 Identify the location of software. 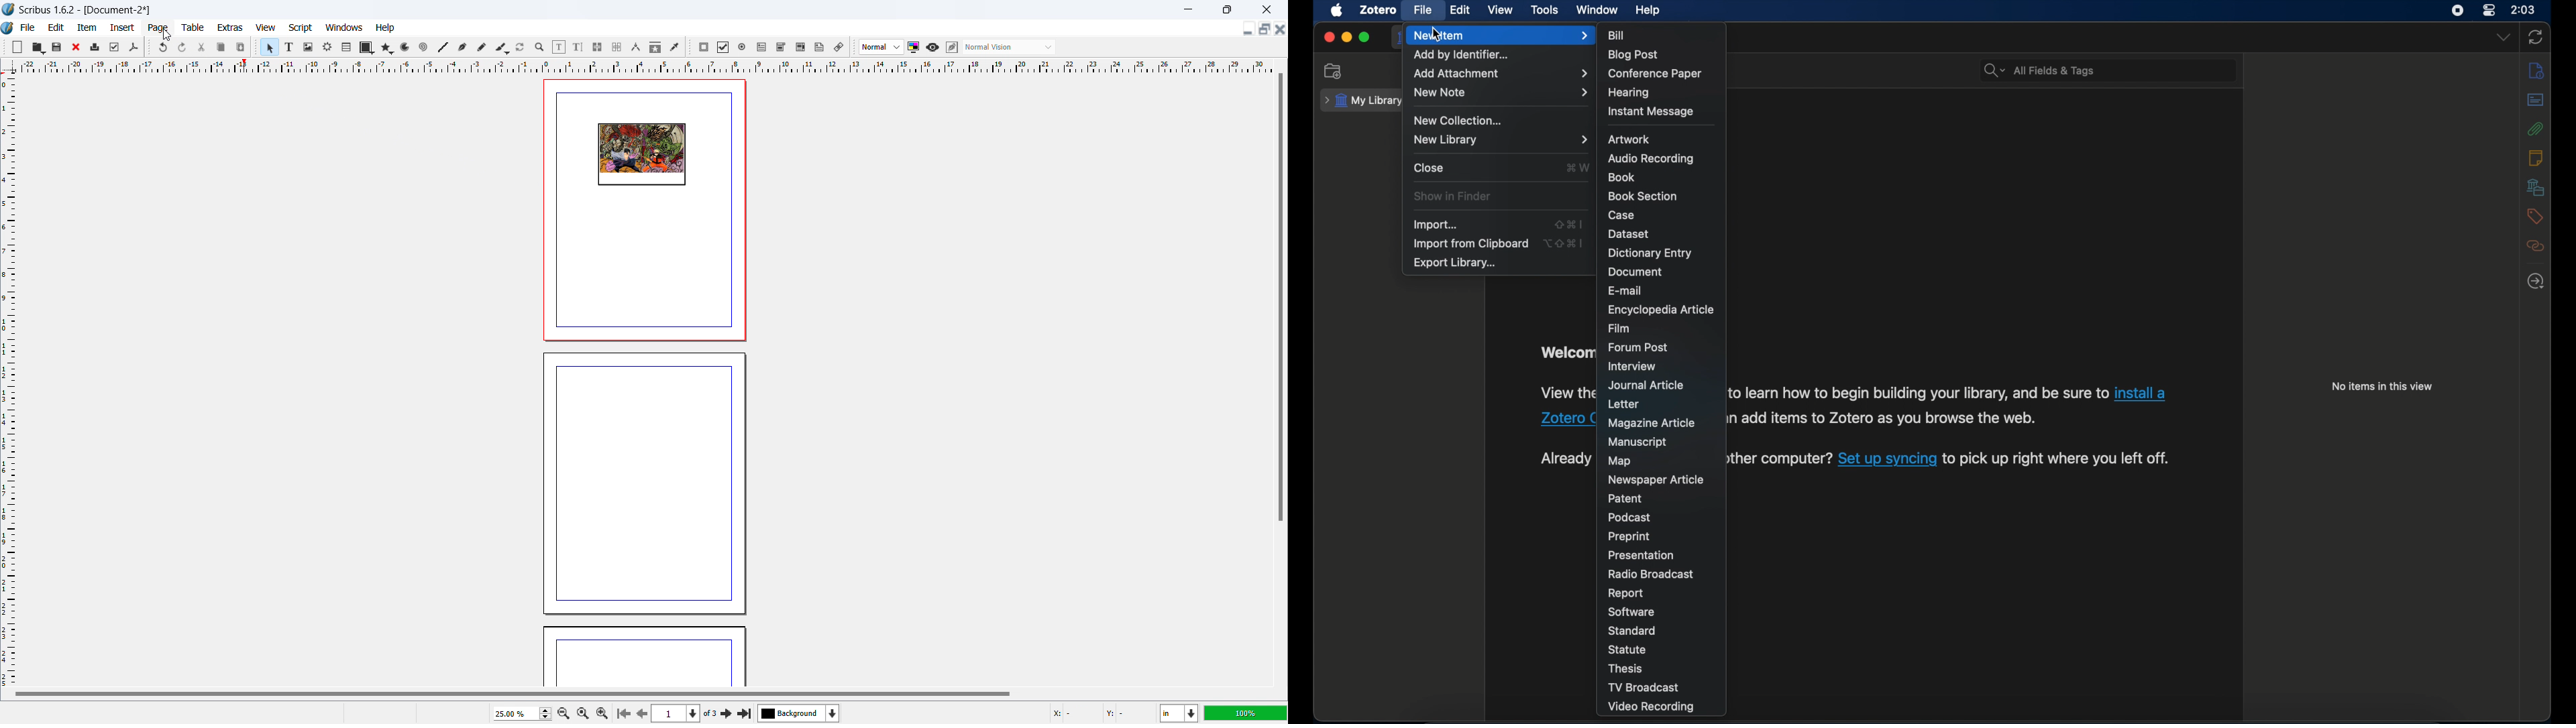
(1631, 612).